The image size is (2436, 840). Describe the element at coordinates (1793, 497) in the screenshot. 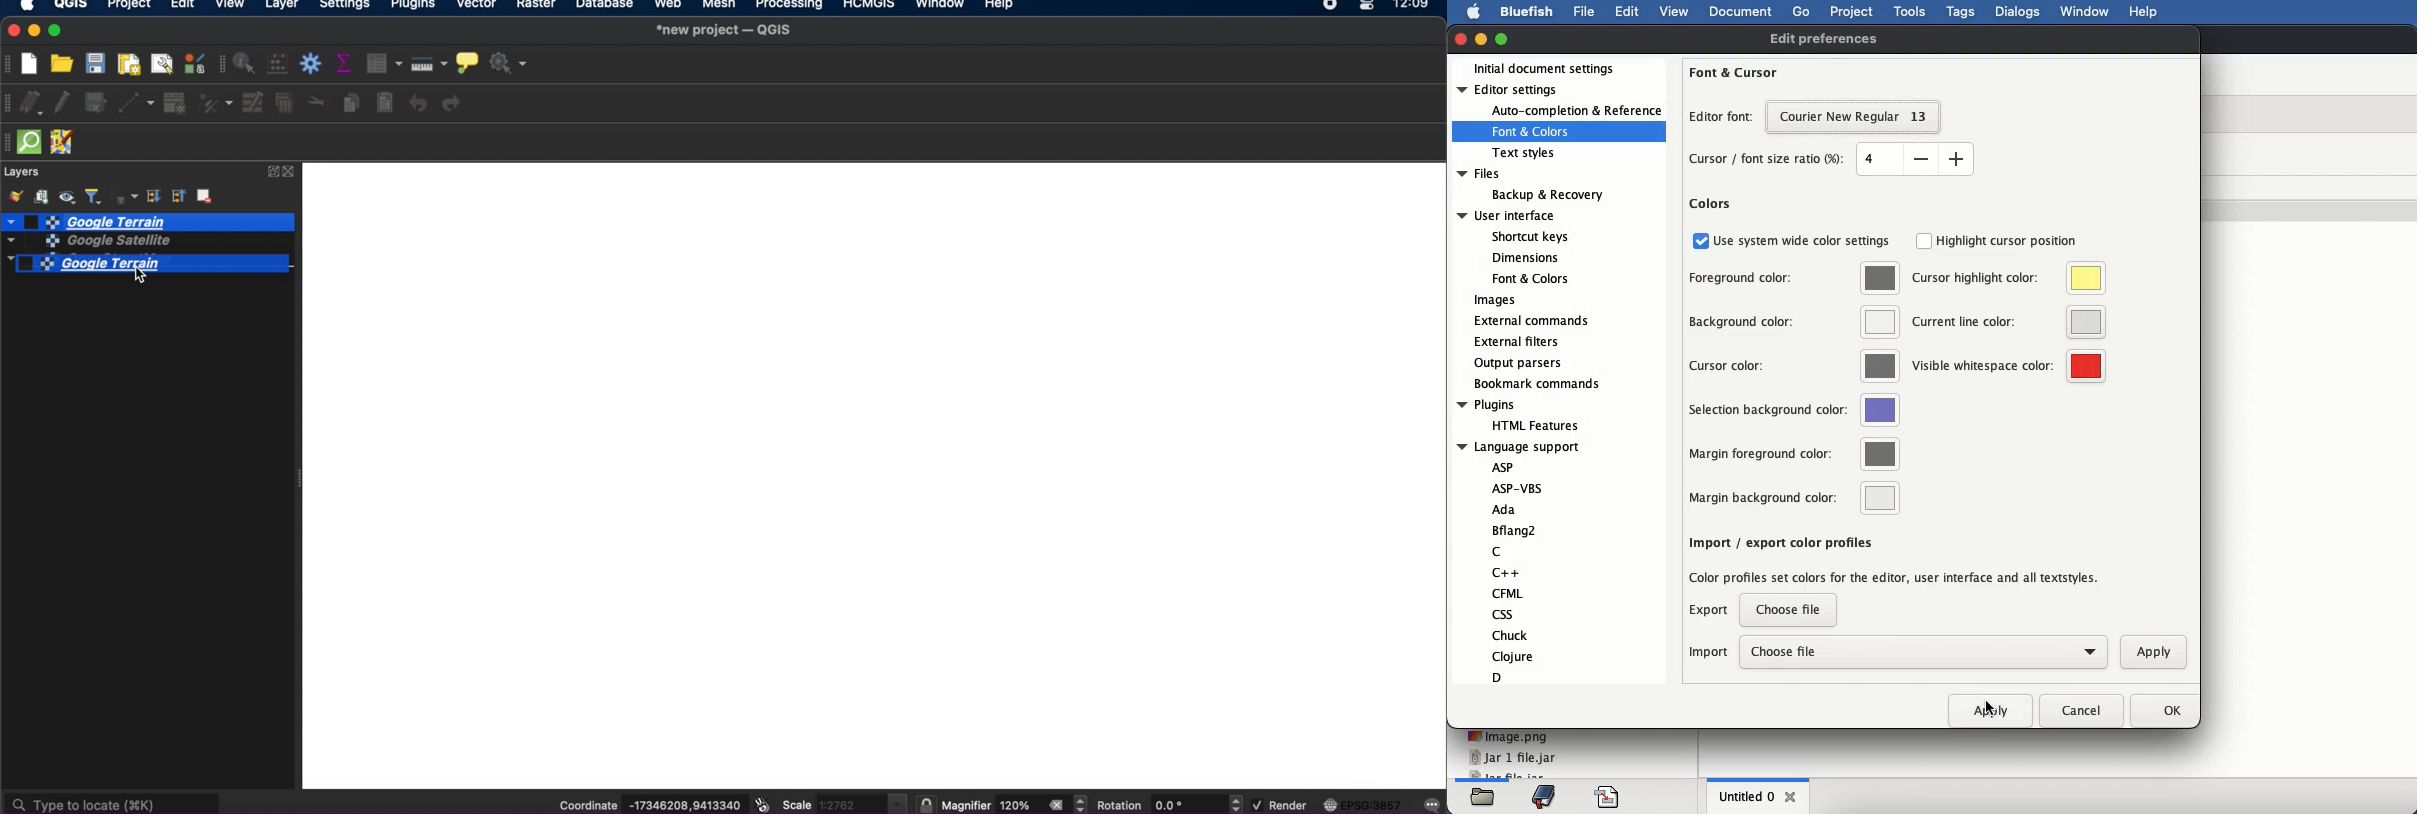

I see `margin background color` at that location.